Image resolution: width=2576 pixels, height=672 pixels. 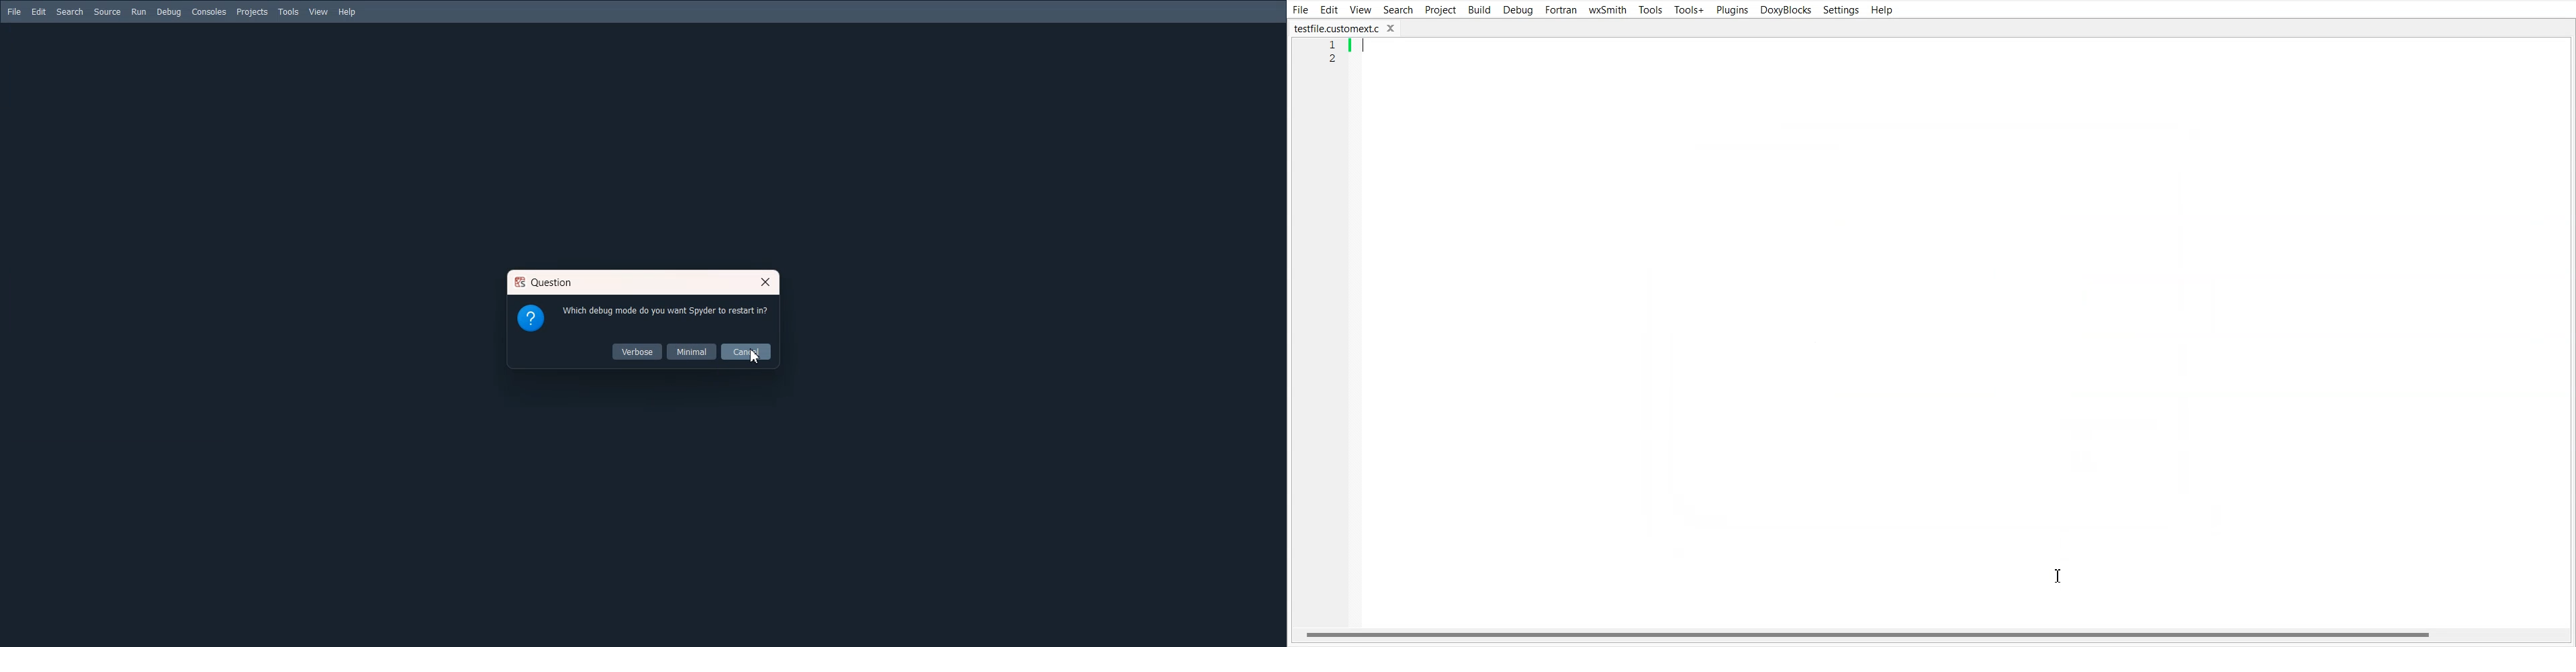 What do you see at coordinates (530, 317) in the screenshot?
I see `Question Mark` at bounding box center [530, 317].